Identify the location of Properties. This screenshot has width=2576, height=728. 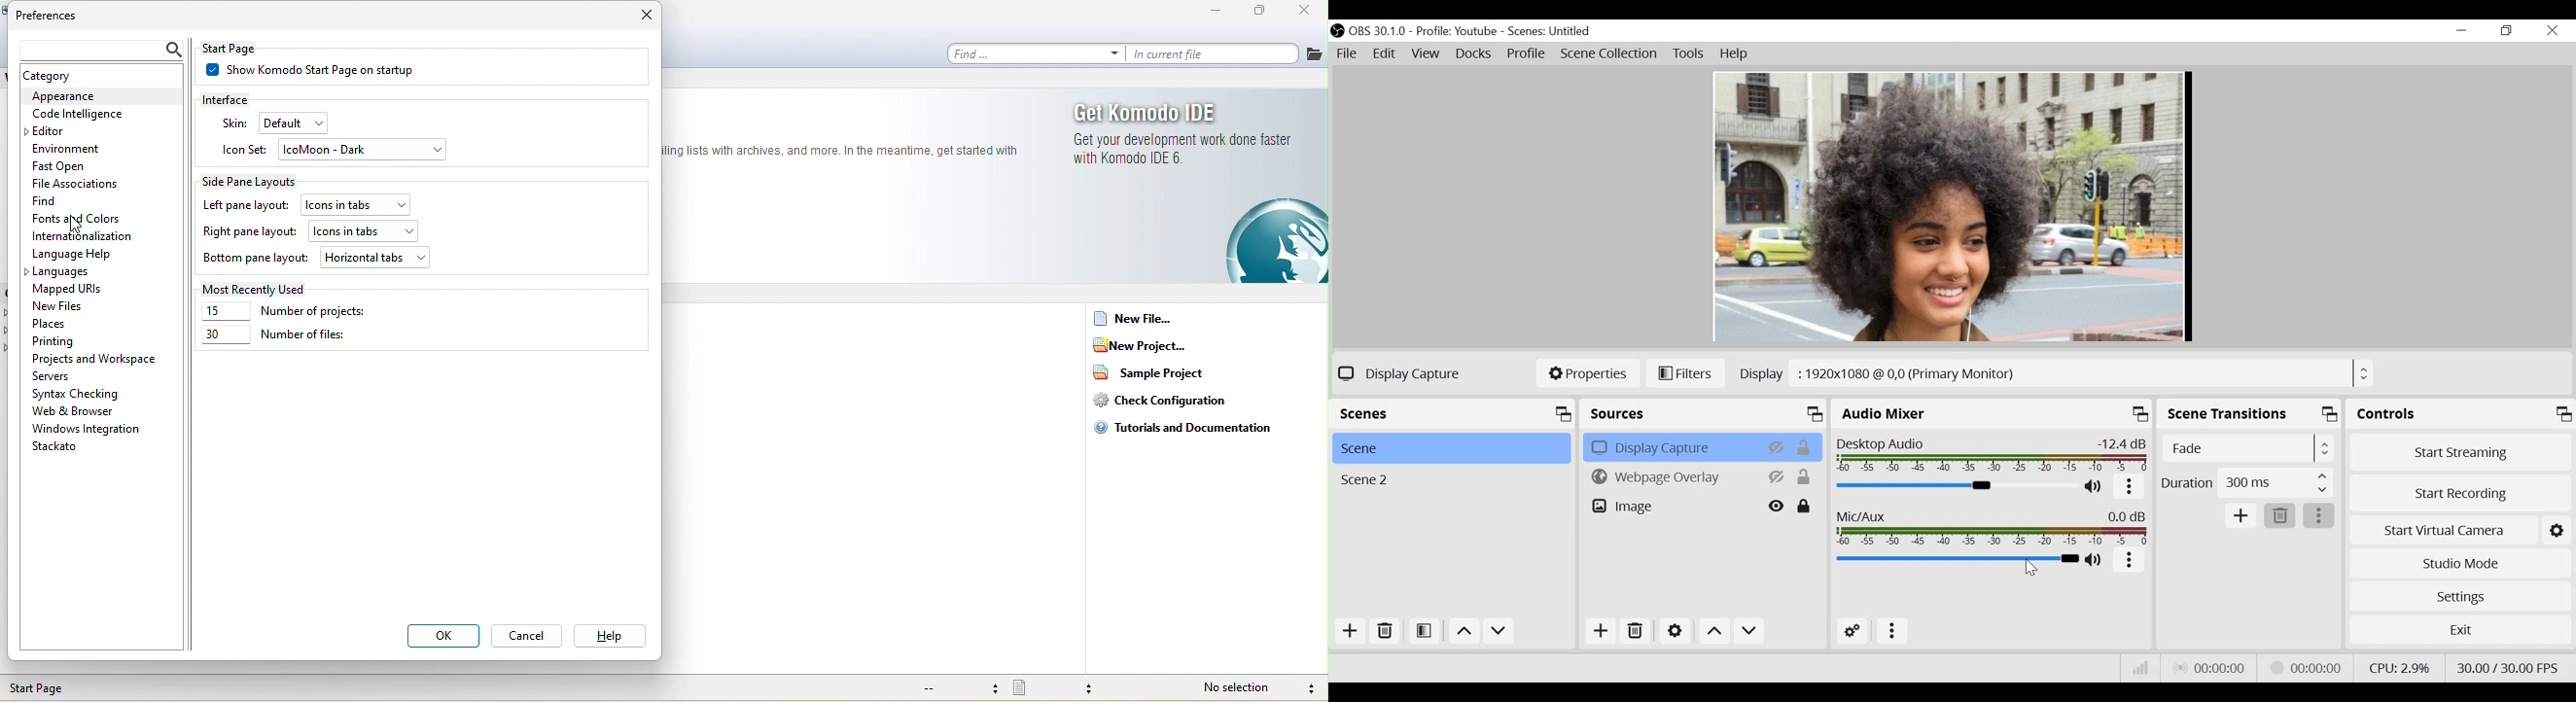
(1586, 374).